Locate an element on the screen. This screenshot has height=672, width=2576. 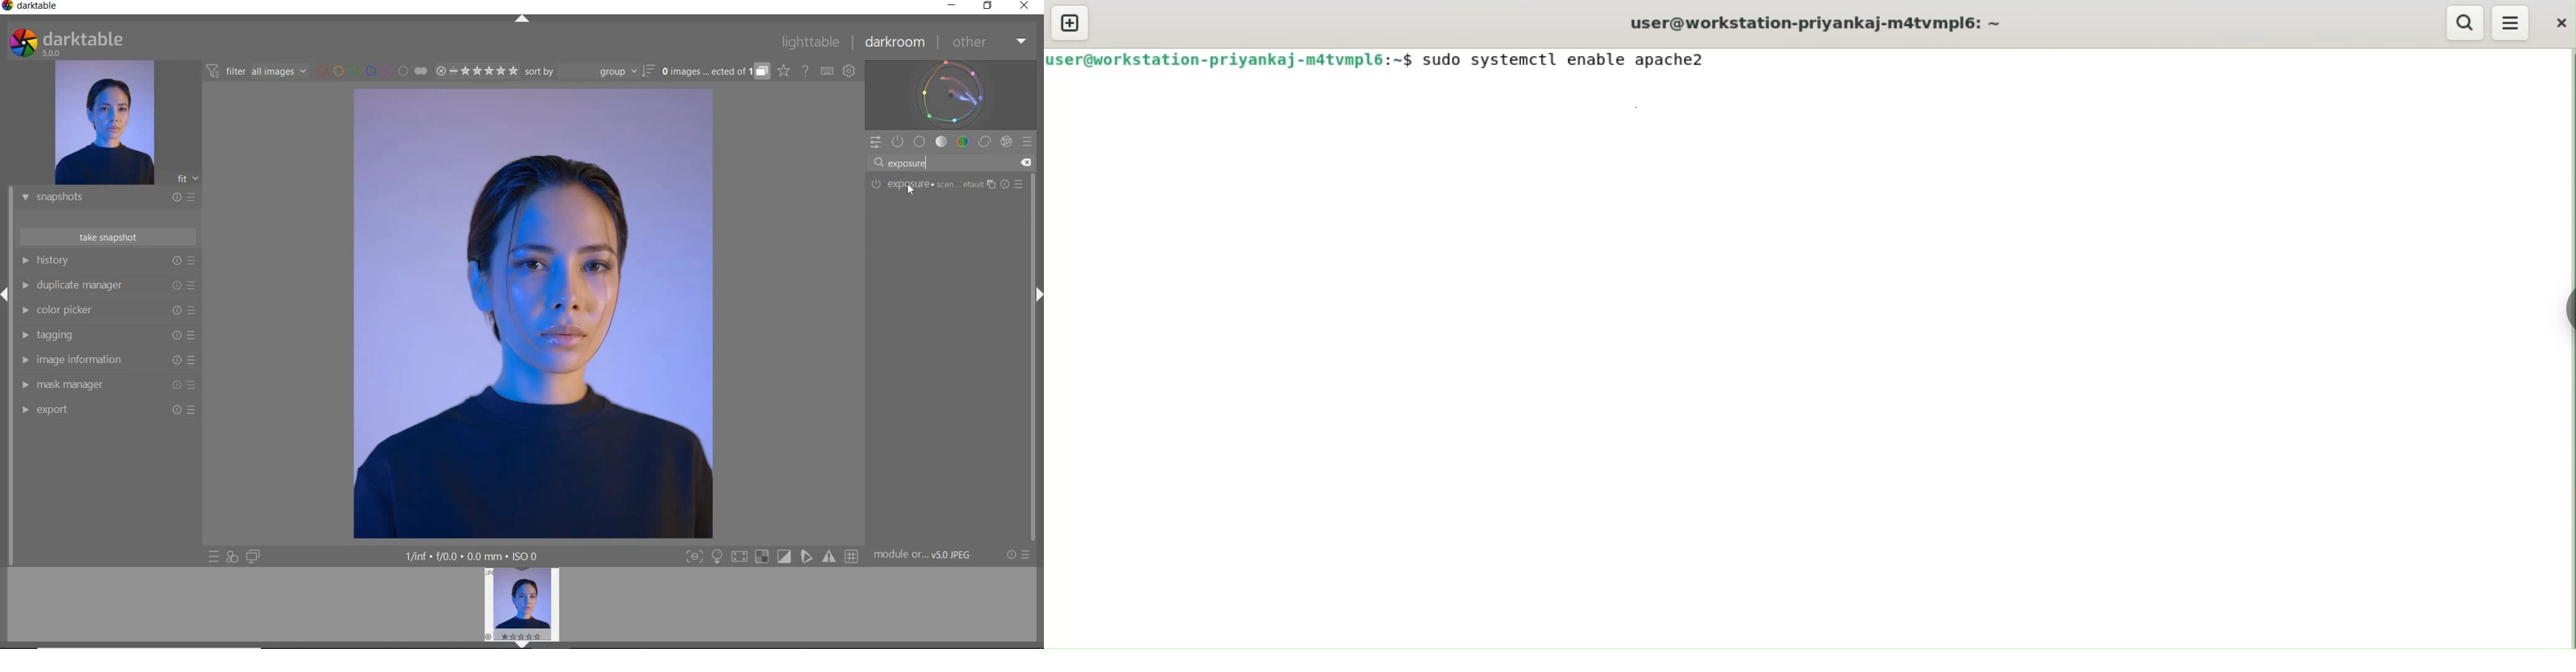
EXPAND GROUPED IMAGES is located at coordinates (715, 72).